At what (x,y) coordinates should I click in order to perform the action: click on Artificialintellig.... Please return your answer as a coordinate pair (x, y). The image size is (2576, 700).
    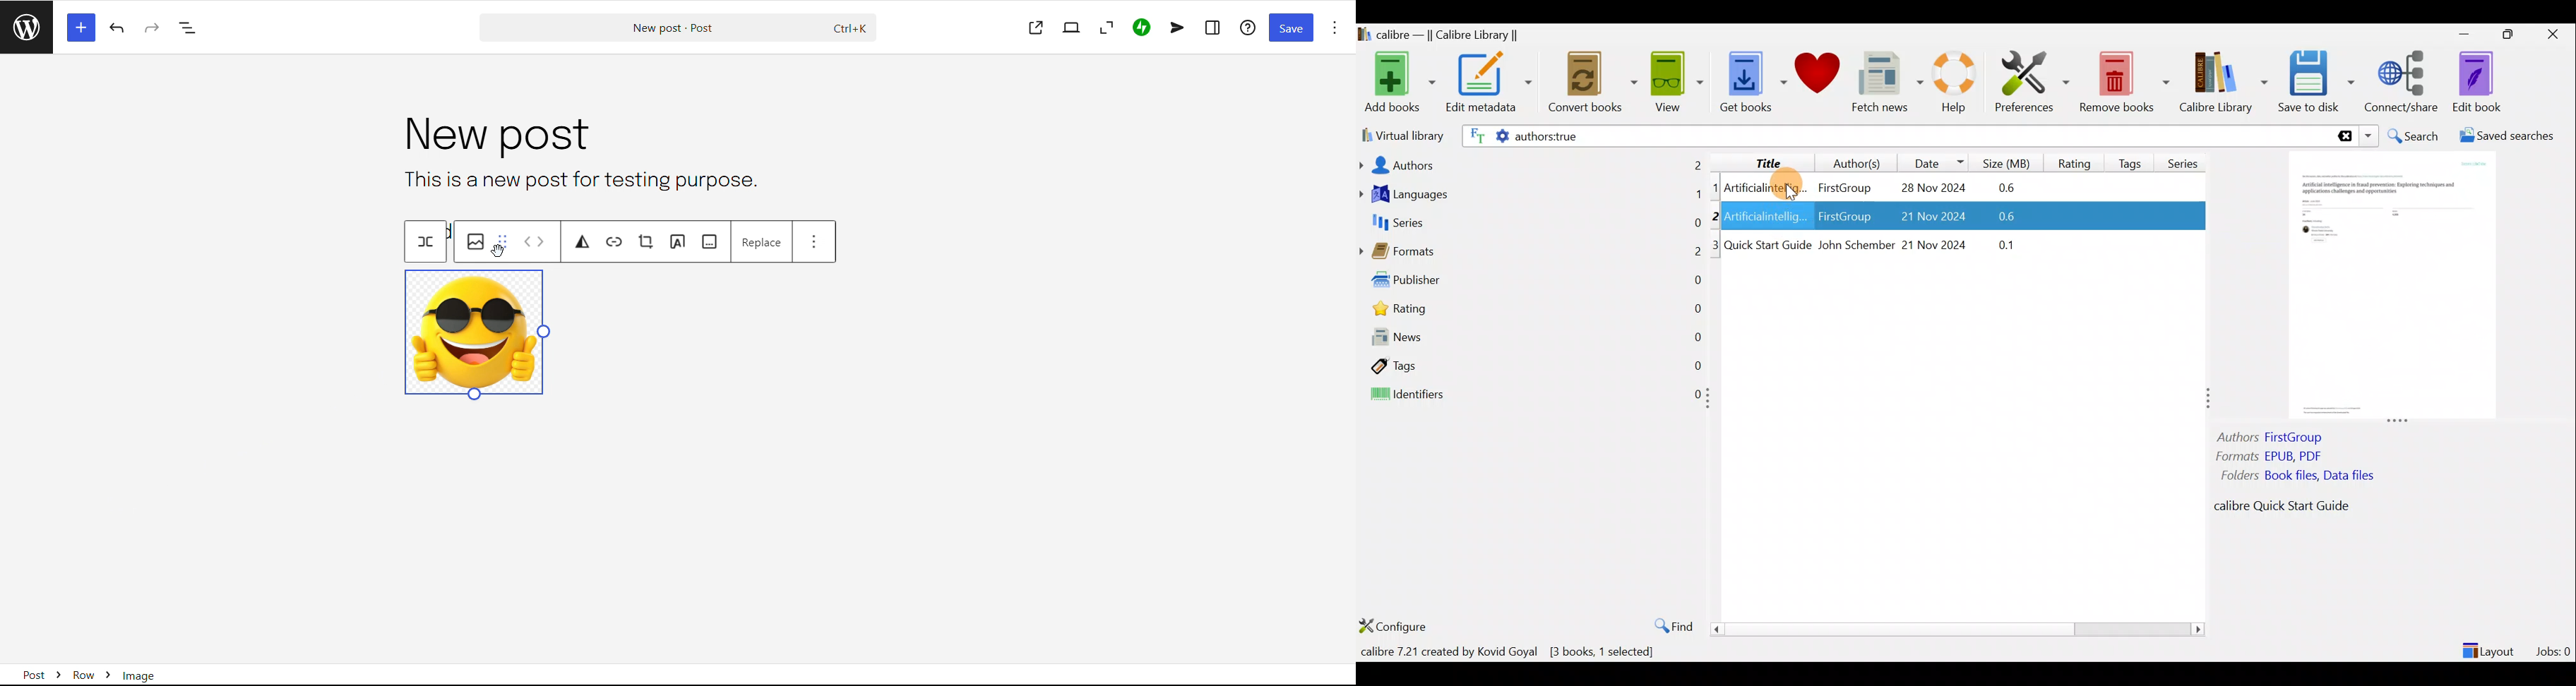
    Looking at the image, I should click on (1767, 187).